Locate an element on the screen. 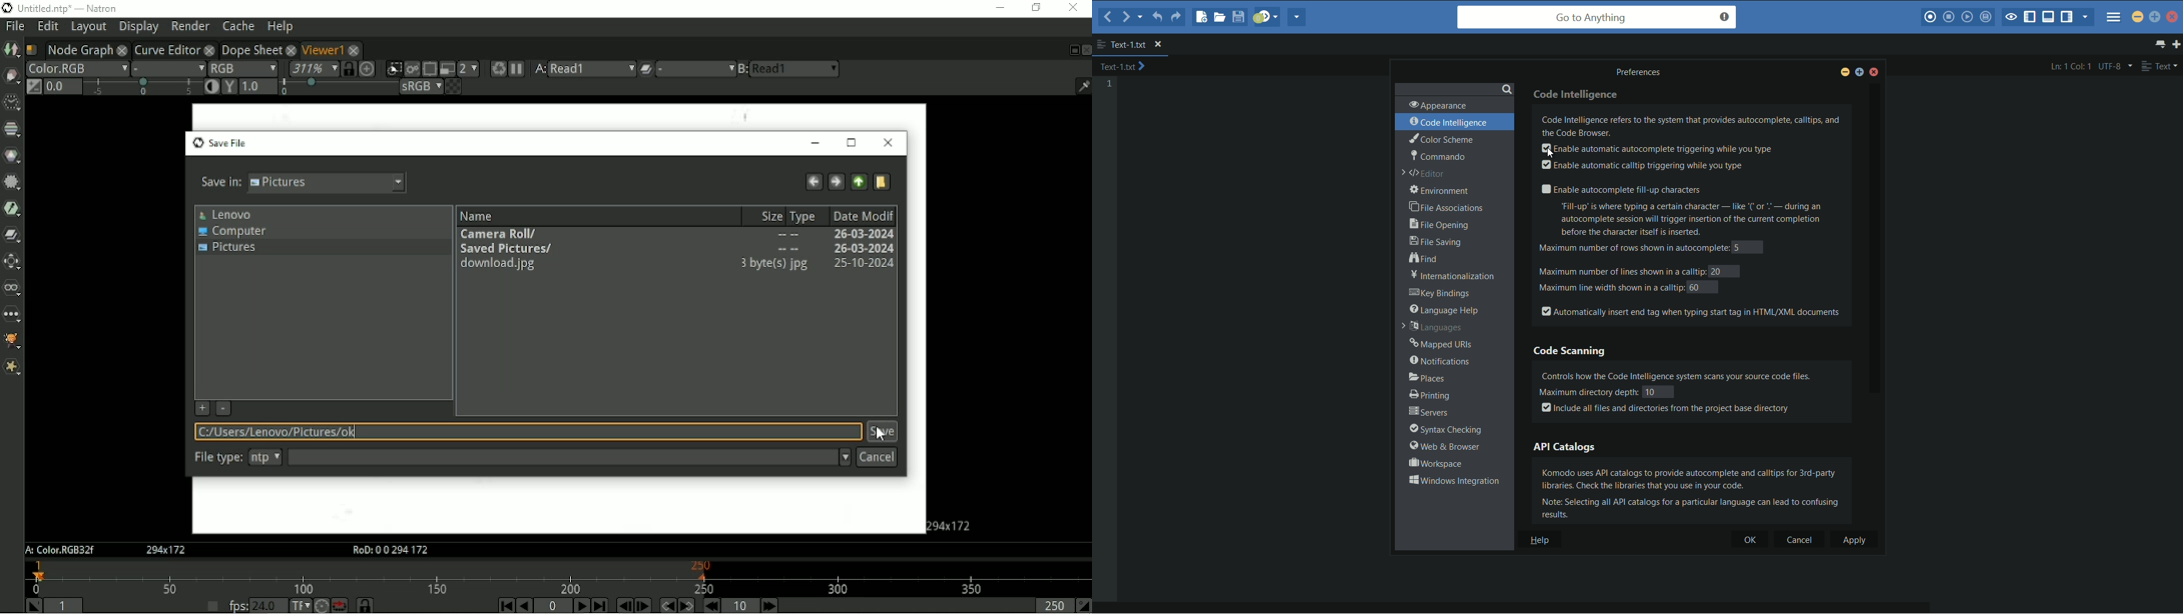  record macro is located at coordinates (1930, 18).